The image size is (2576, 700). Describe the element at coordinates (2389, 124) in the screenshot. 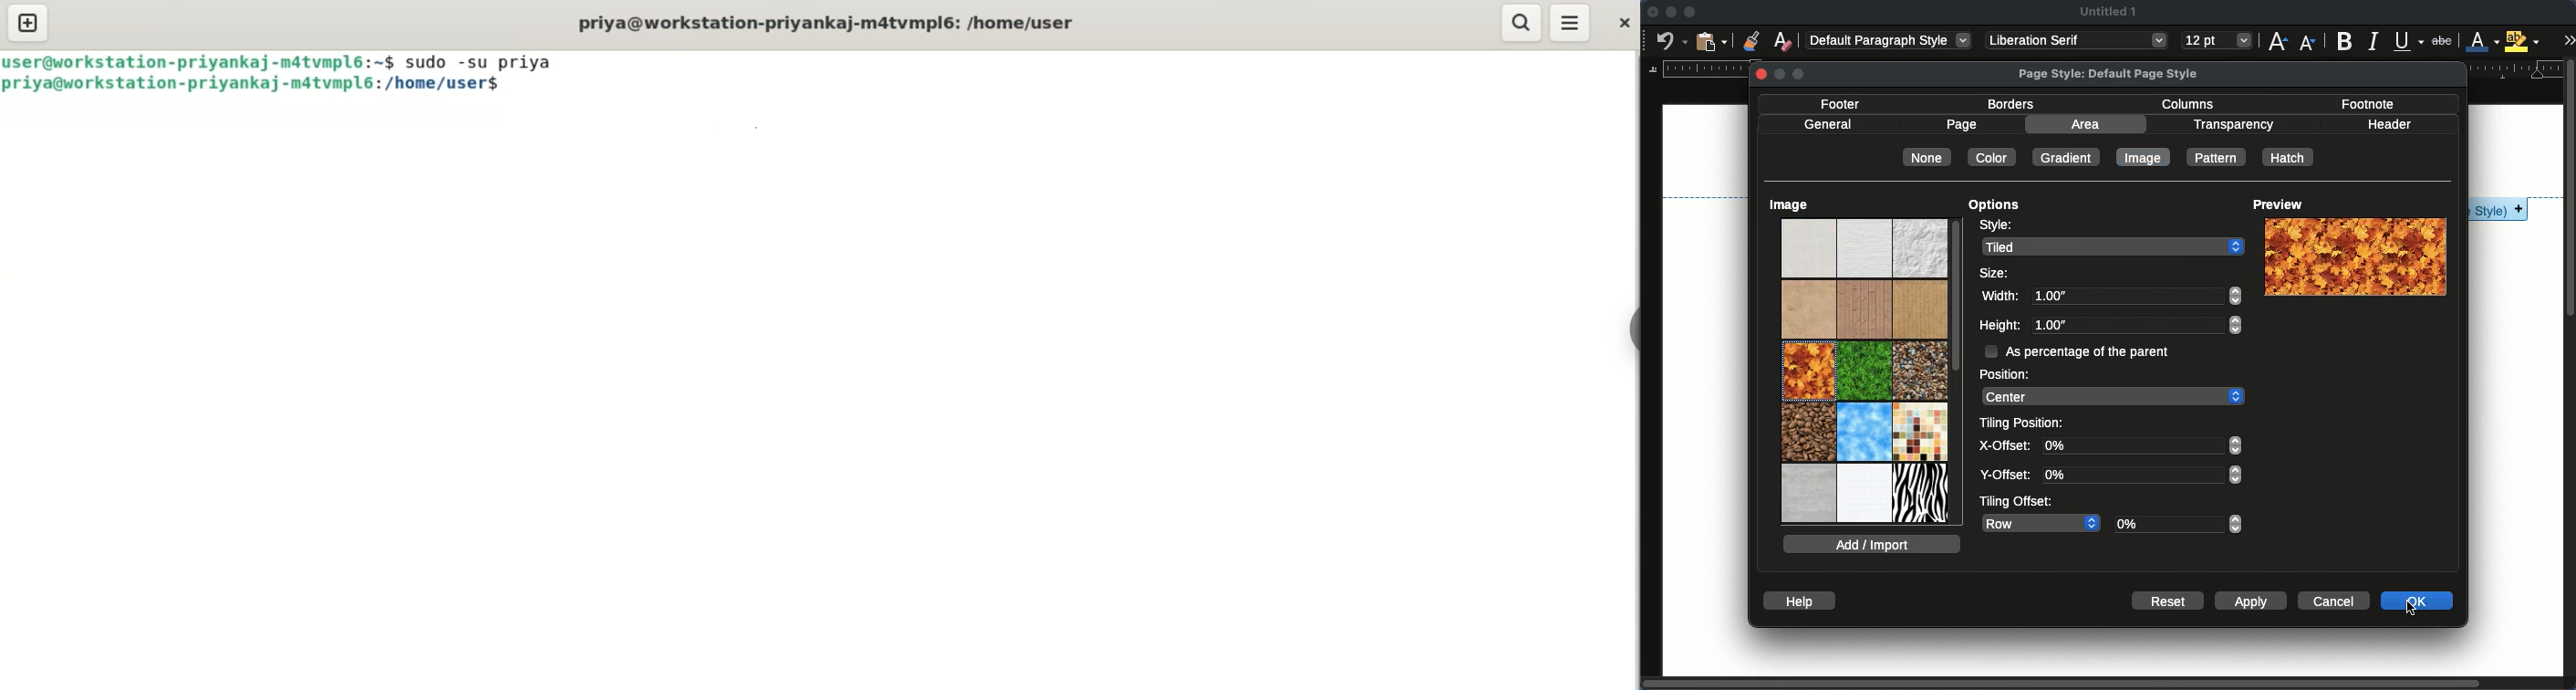

I see `header` at that location.